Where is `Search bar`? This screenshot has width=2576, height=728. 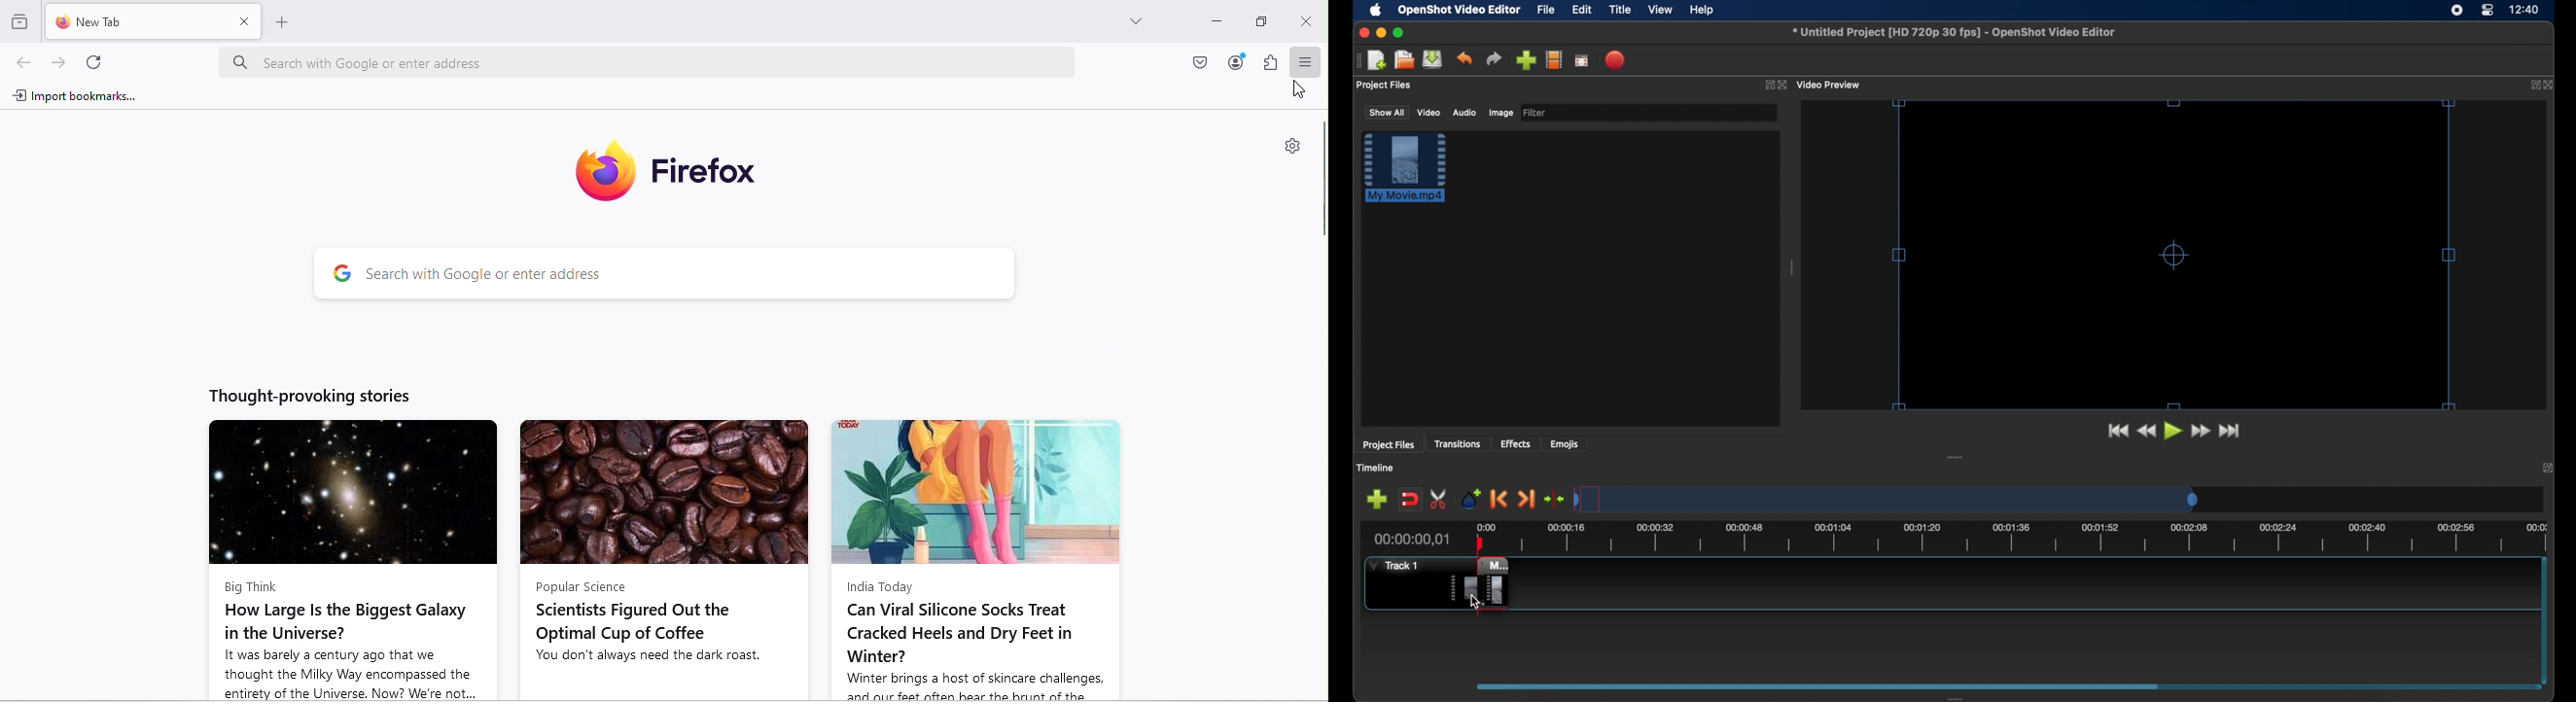 Search bar is located at coordinates (652, 63).